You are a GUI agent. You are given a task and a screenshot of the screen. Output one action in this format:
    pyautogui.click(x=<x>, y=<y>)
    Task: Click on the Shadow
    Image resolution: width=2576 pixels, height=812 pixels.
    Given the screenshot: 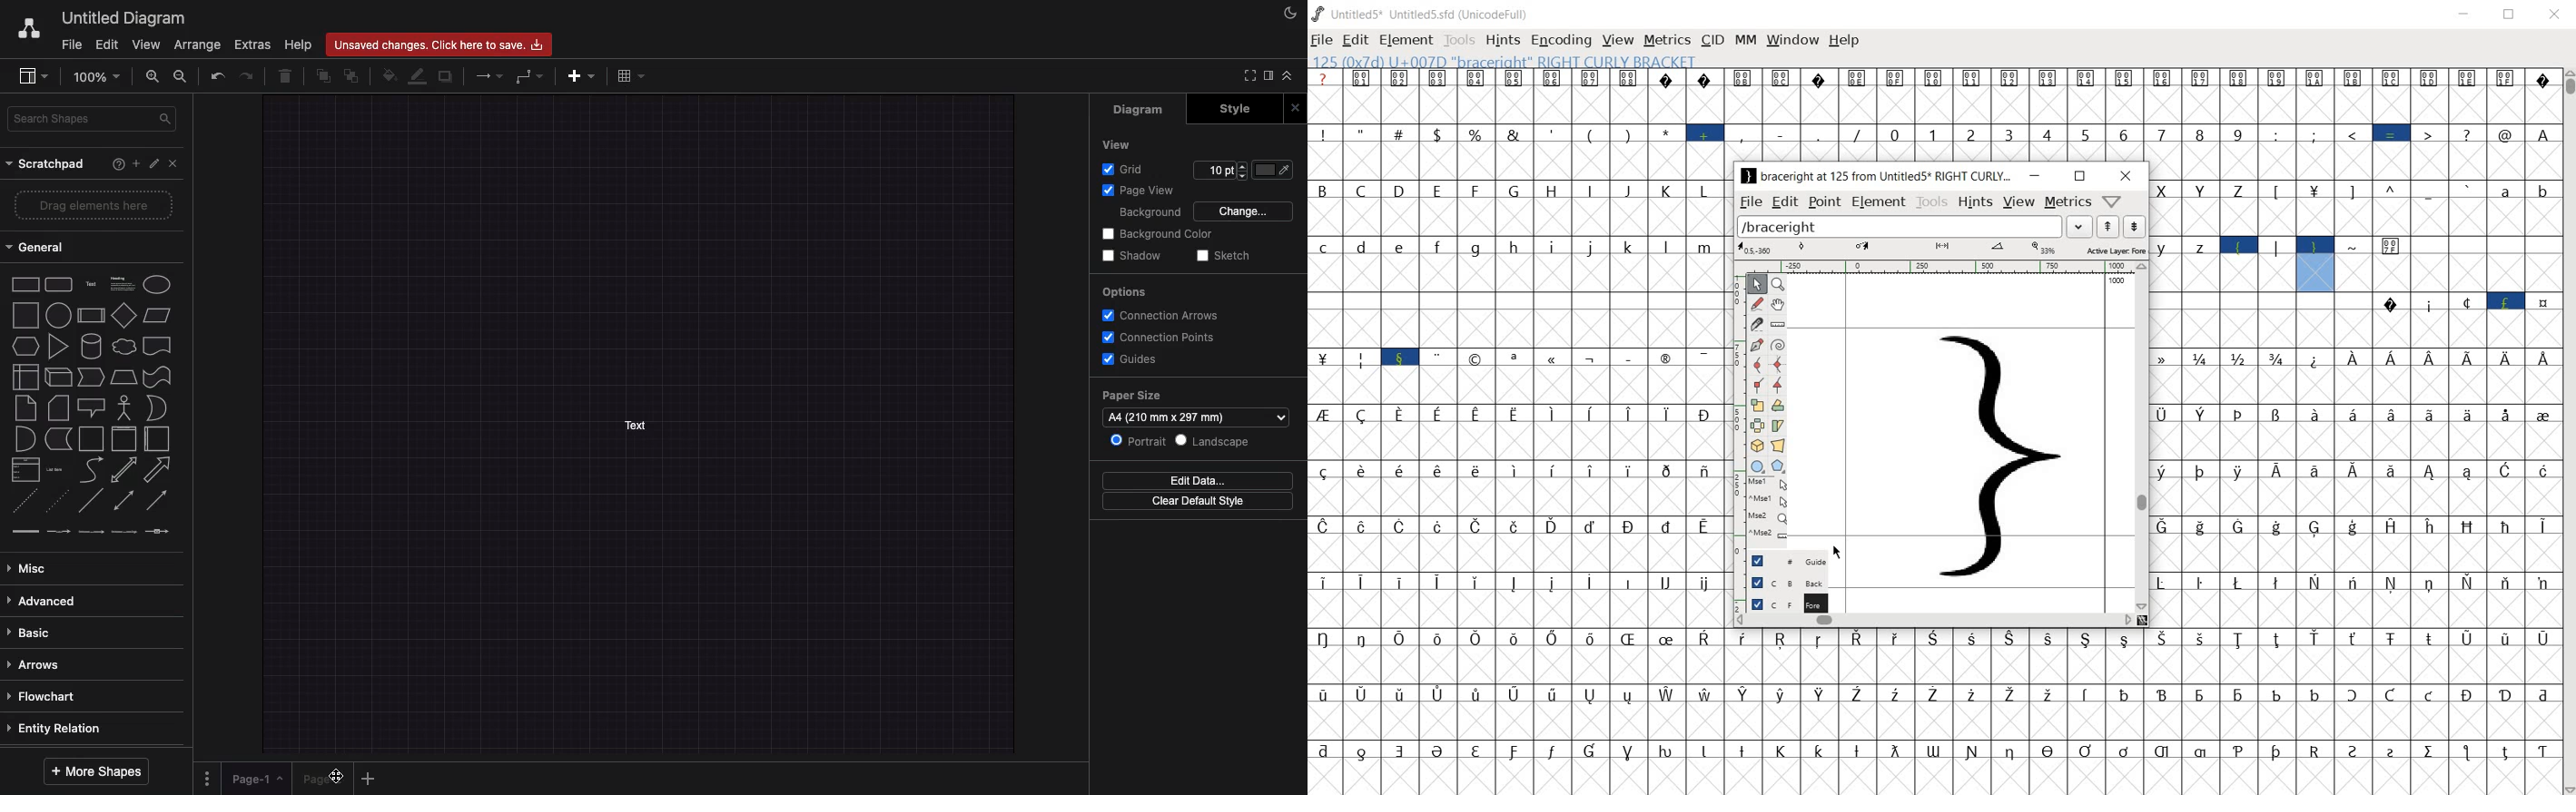 What is the action you would take?
    pyautogui.click(x=1133, y=256)
    